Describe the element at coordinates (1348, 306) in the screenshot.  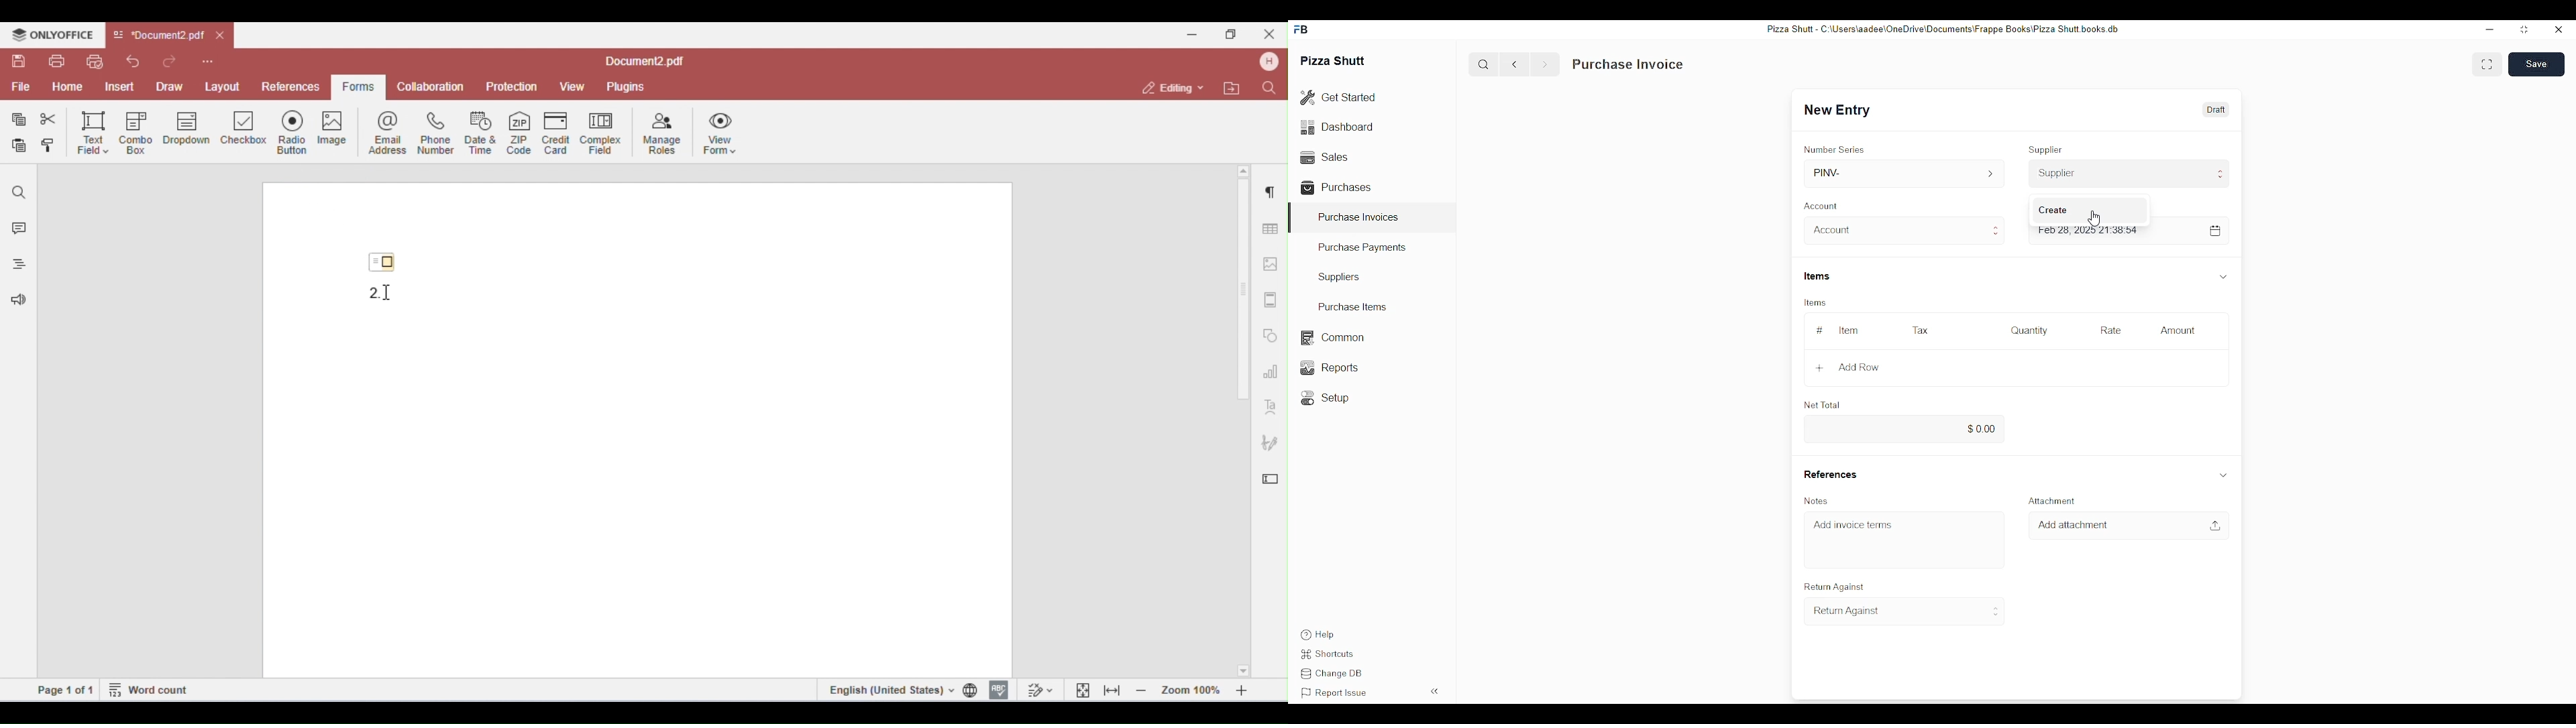
I see `Purchase Items` at that location.